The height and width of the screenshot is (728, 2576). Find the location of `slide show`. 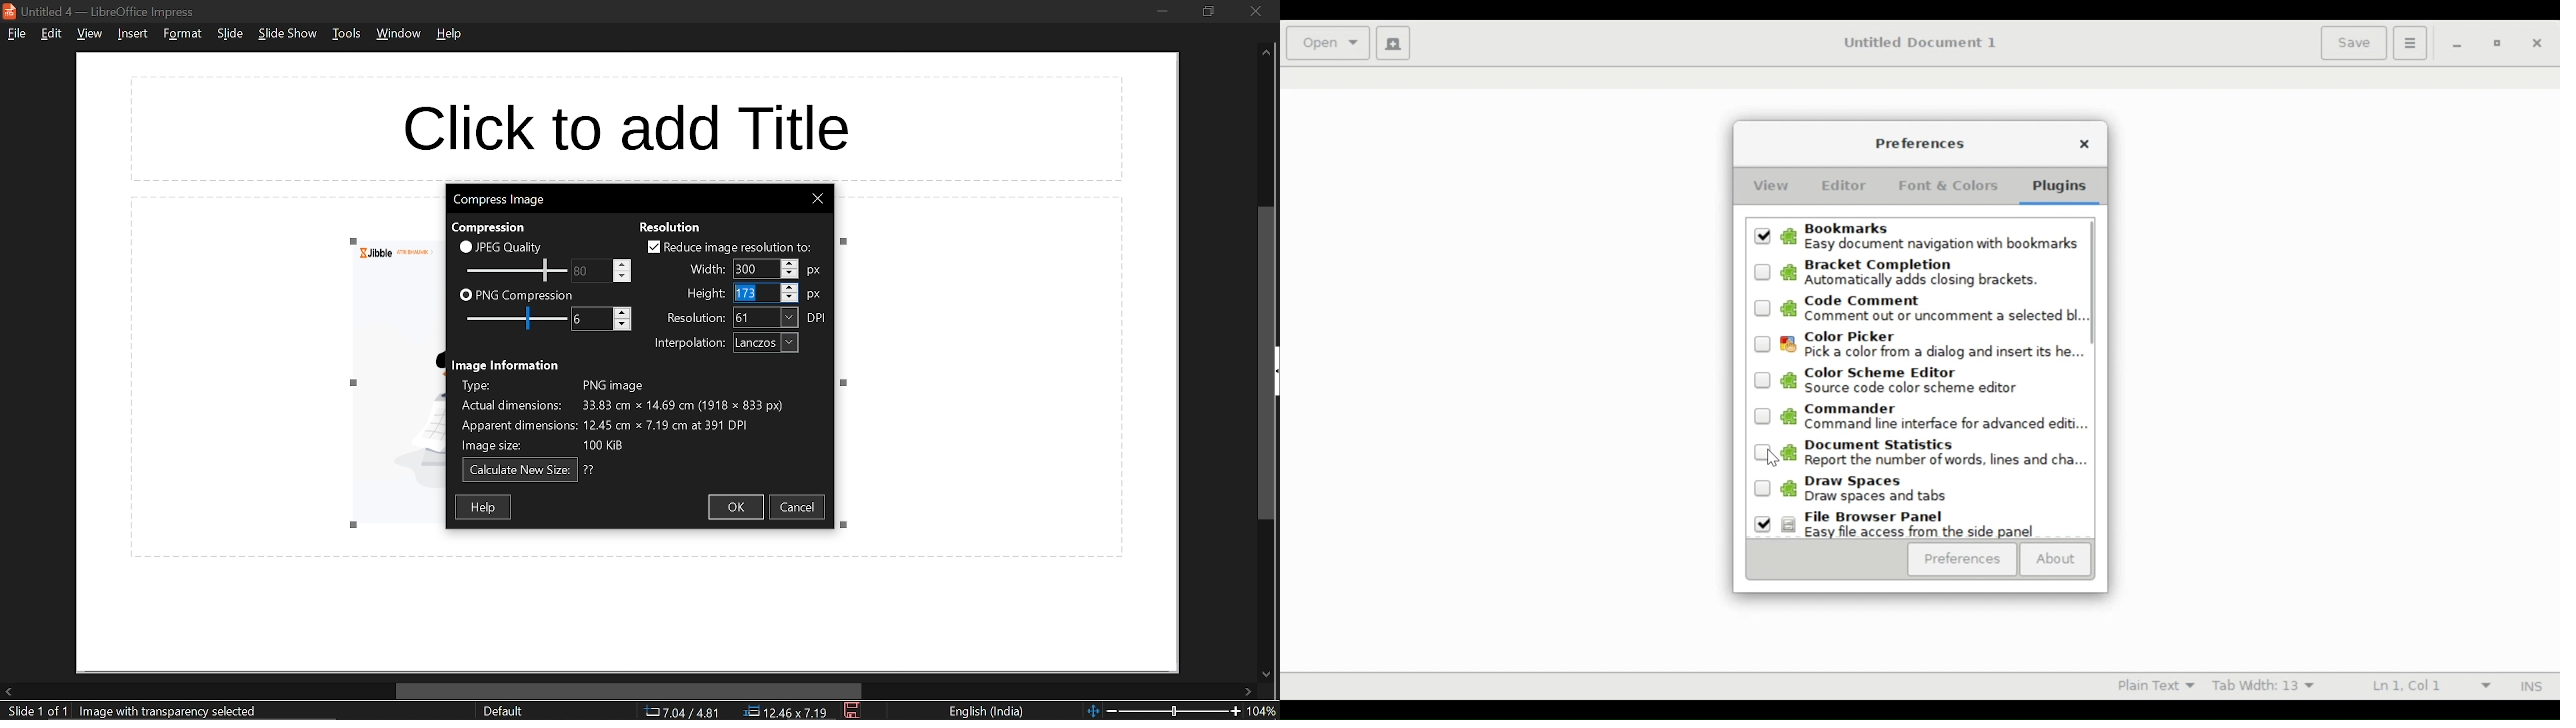

slide show is located at coordinates (288, 36).